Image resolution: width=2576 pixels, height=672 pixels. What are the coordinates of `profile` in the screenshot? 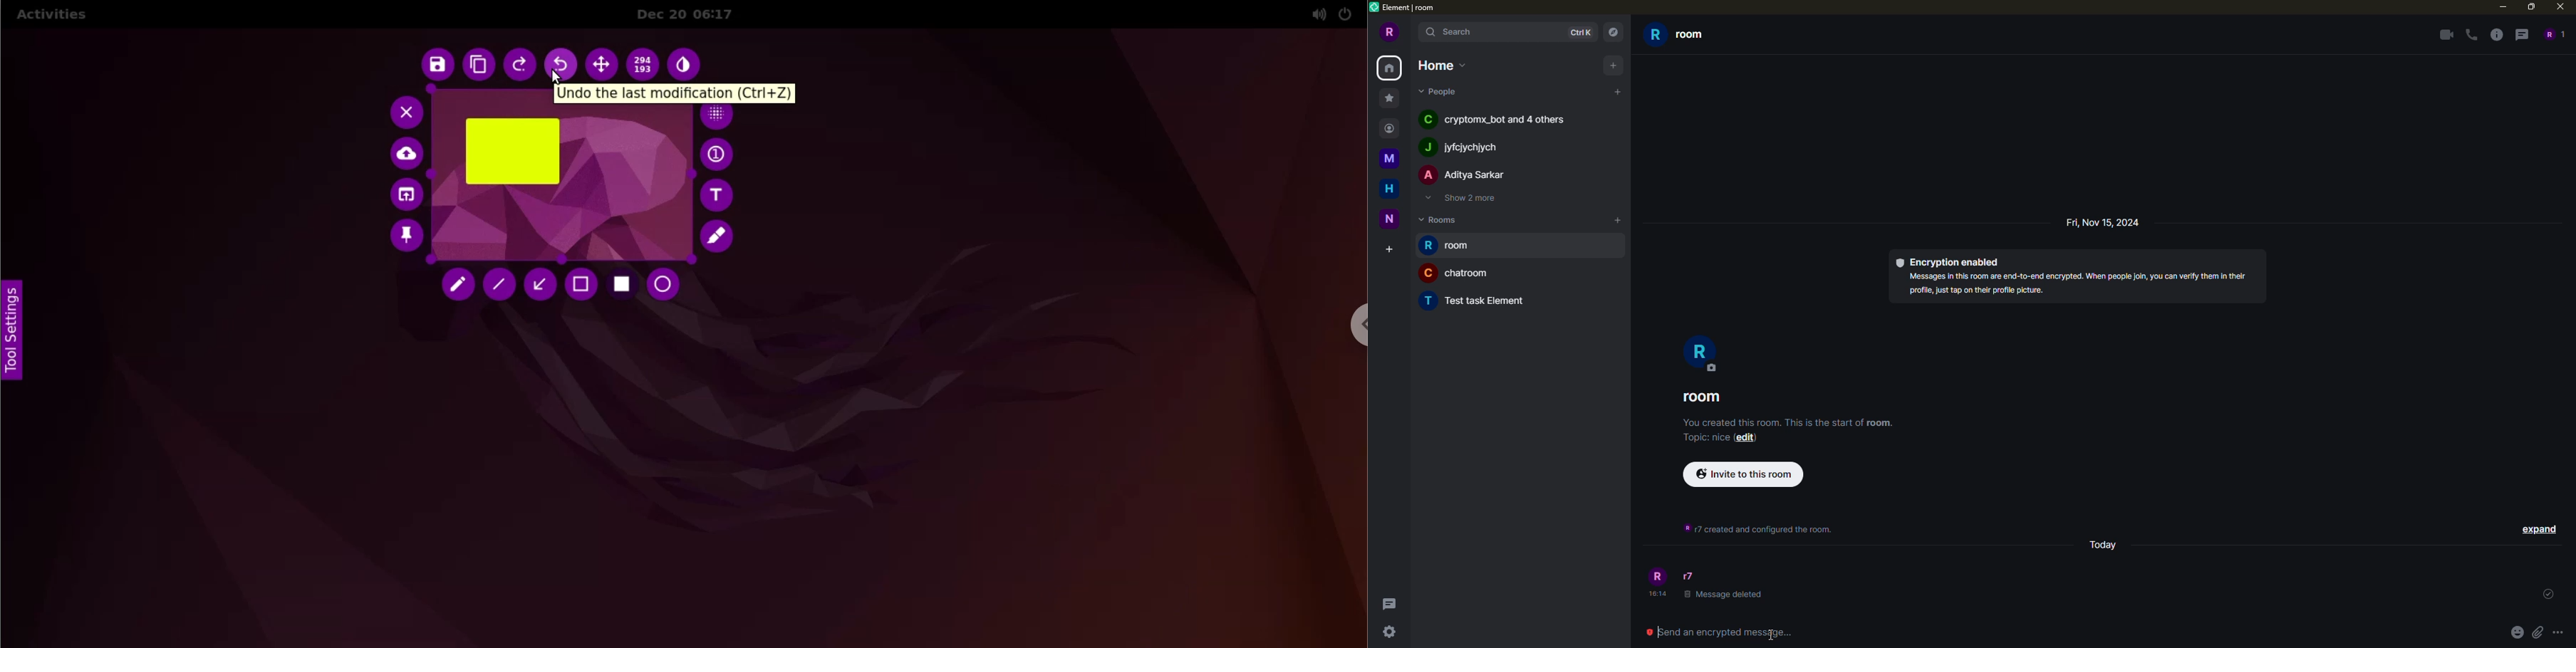 It's located at (1701, 355).